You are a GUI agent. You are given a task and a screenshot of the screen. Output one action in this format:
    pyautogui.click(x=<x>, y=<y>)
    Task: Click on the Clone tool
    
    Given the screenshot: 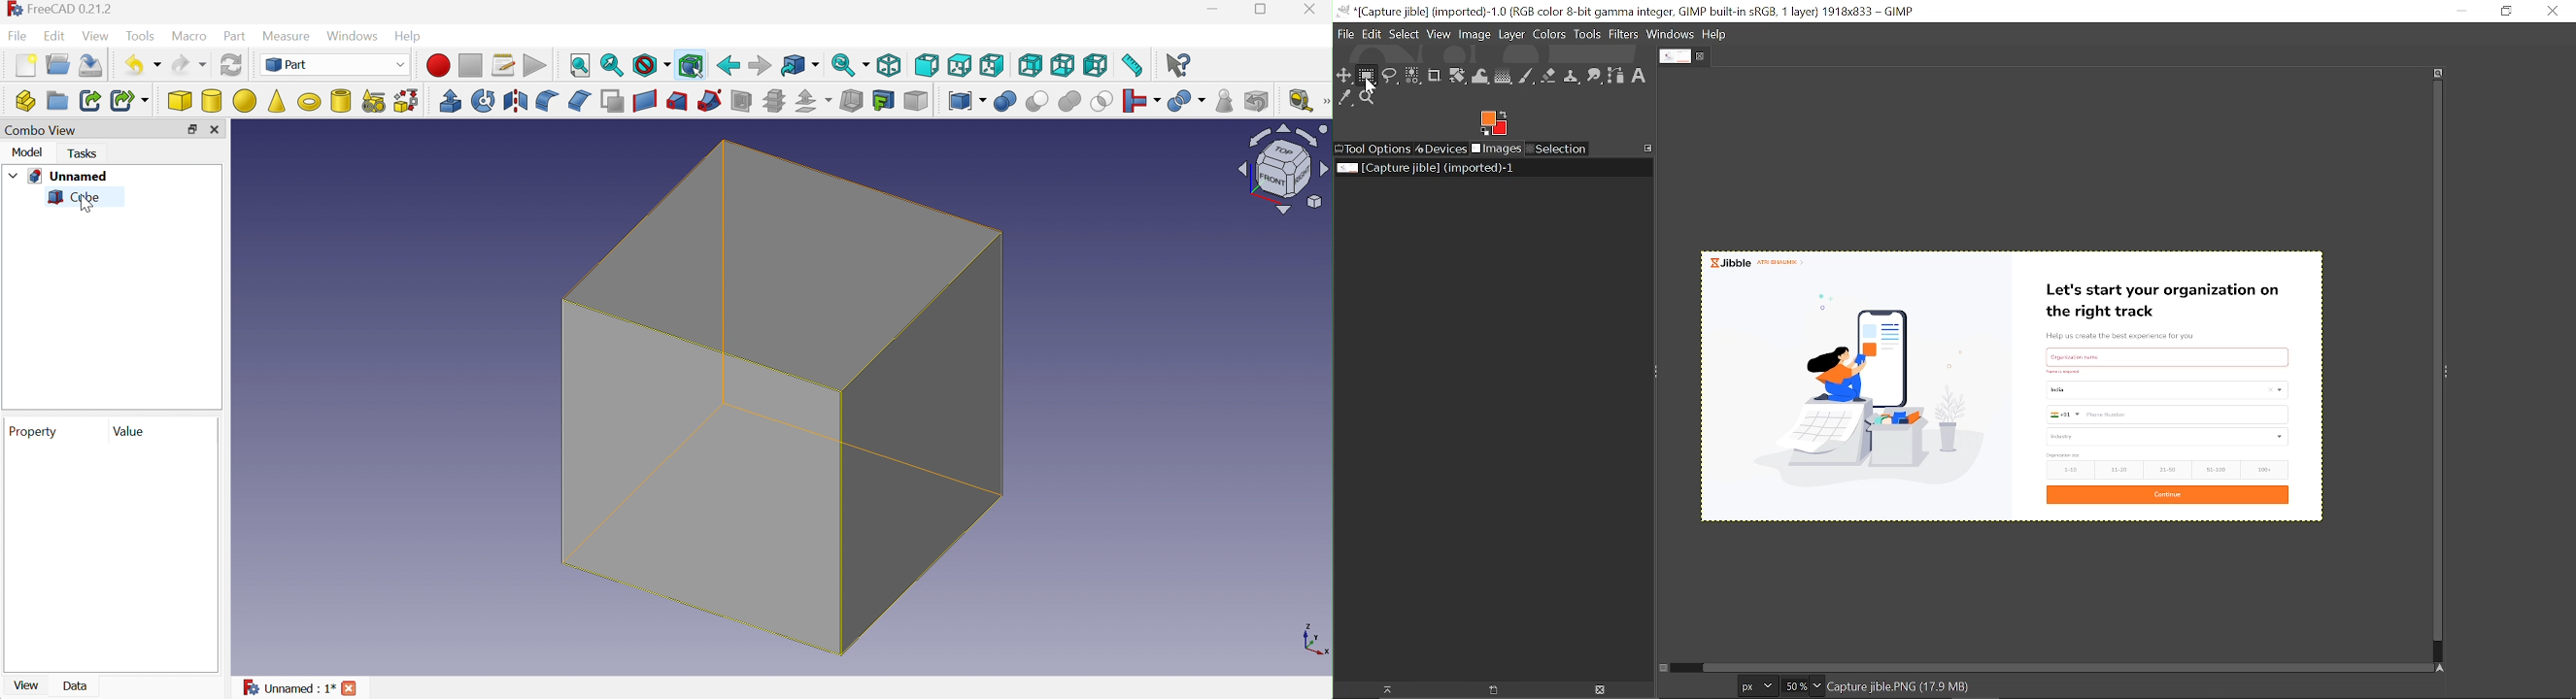 What is the action you would take?
    pyautogui.click(x=1573, y=78)
    